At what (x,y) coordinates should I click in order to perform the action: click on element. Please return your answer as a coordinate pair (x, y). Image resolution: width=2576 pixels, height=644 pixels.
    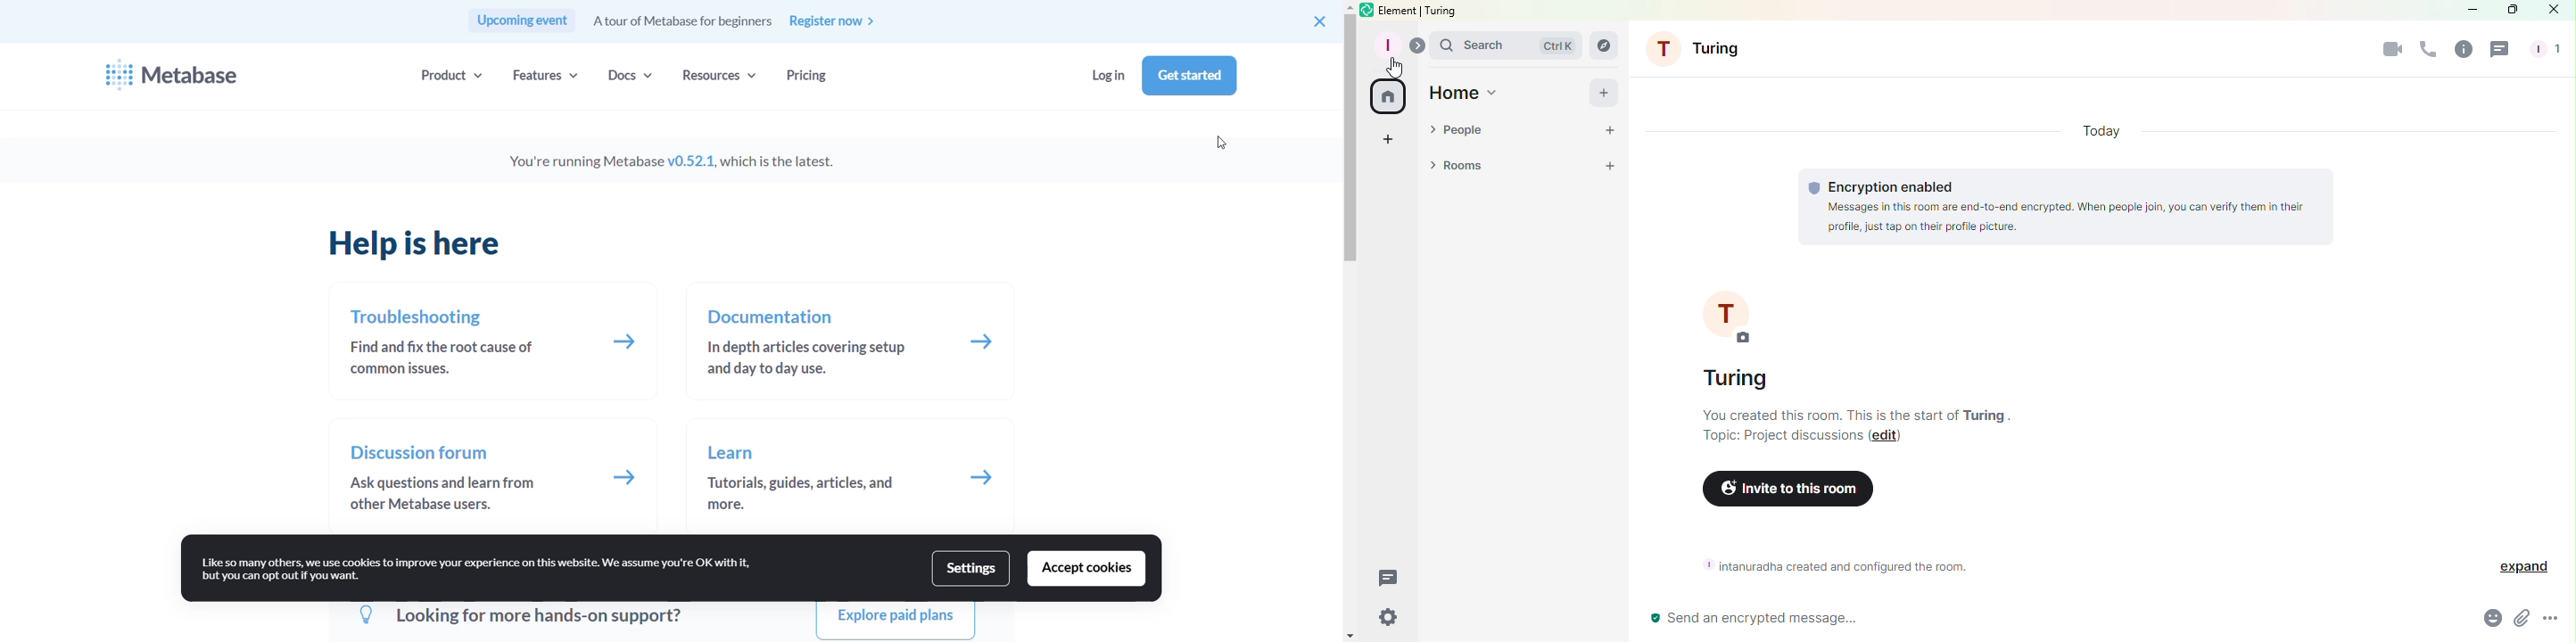
    Looking at the image, I should click on (1399, 11).